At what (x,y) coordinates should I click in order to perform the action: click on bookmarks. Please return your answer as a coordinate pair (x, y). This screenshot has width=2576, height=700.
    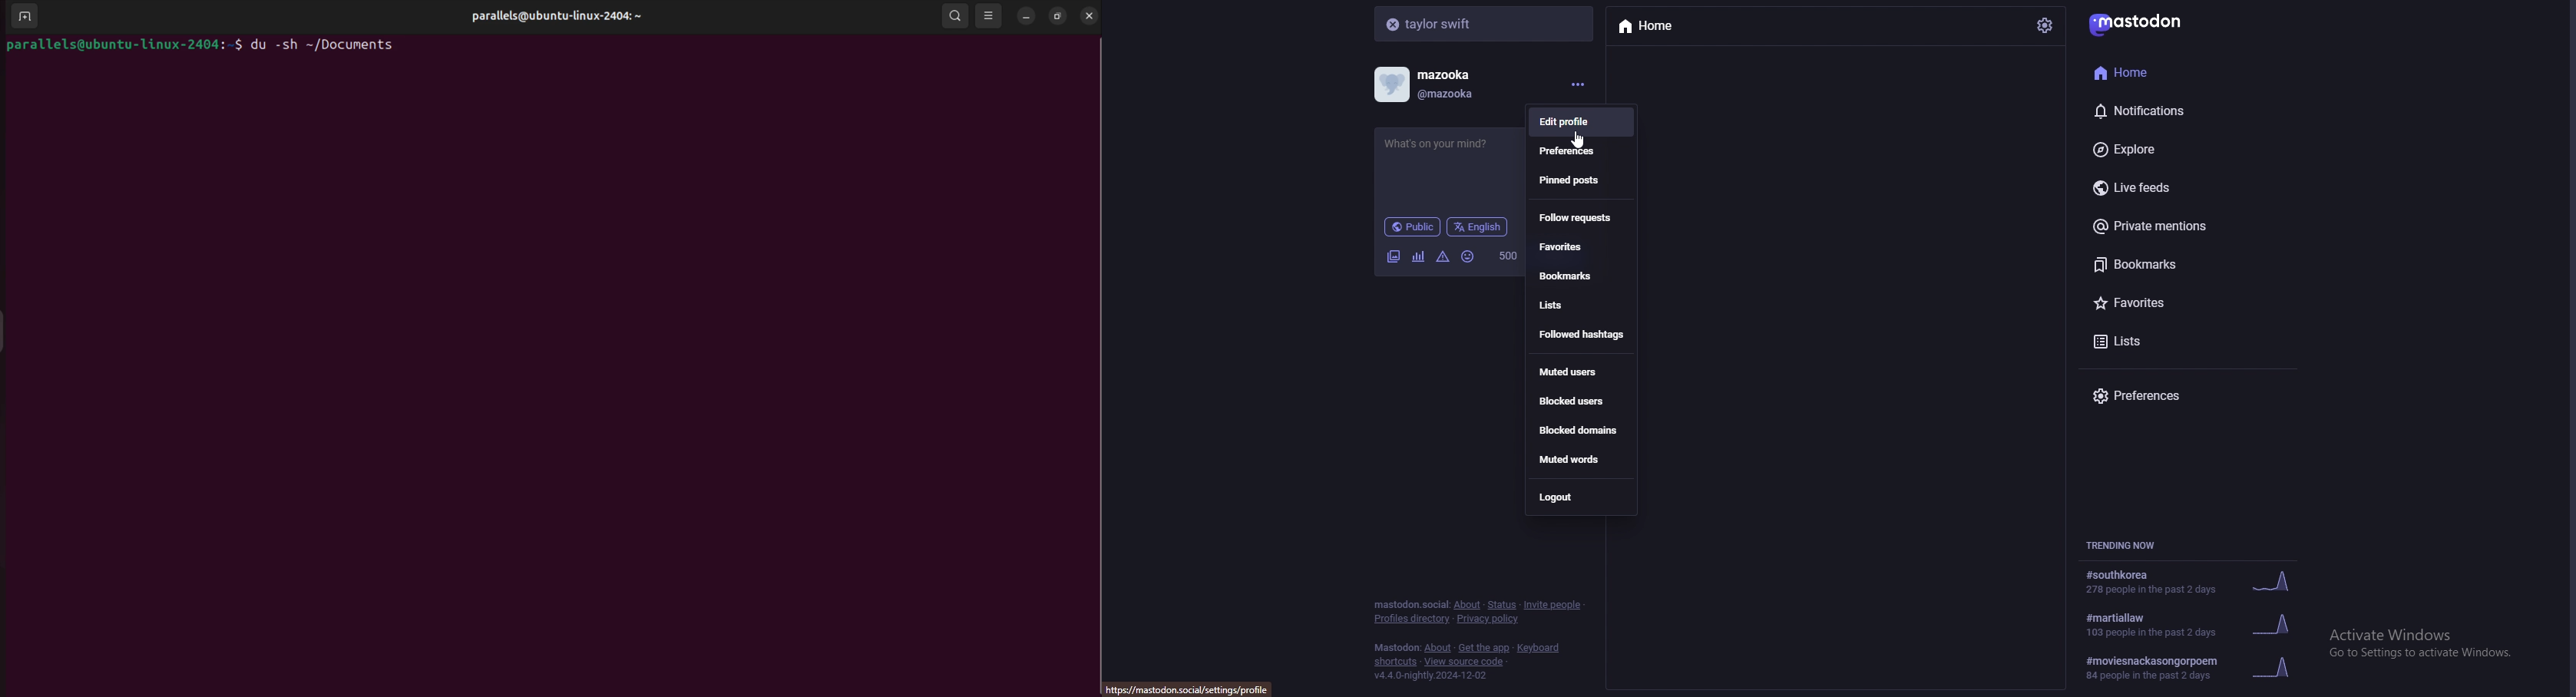
    Looking at the image, I should click on (2179, 263).